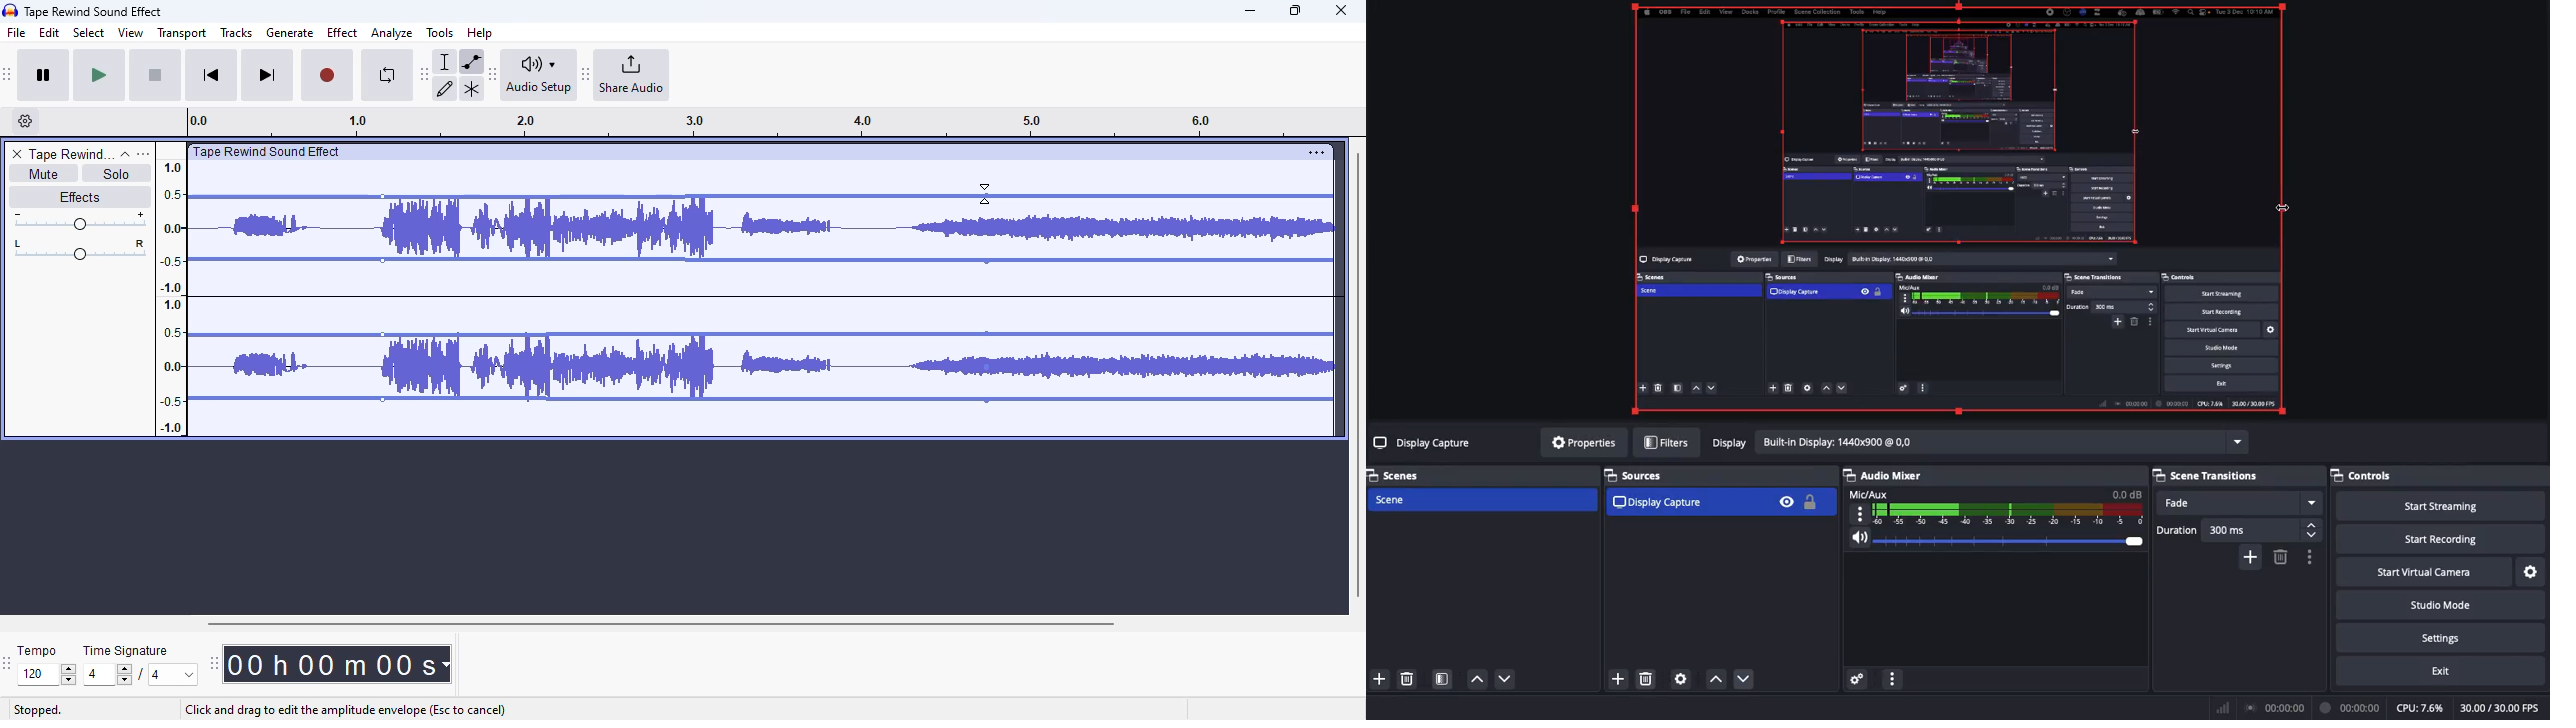 This screenshot has height=728, width=2576. Describe the element at coordinates (987, 195) in the screenshot. I see `Control point` at that location.